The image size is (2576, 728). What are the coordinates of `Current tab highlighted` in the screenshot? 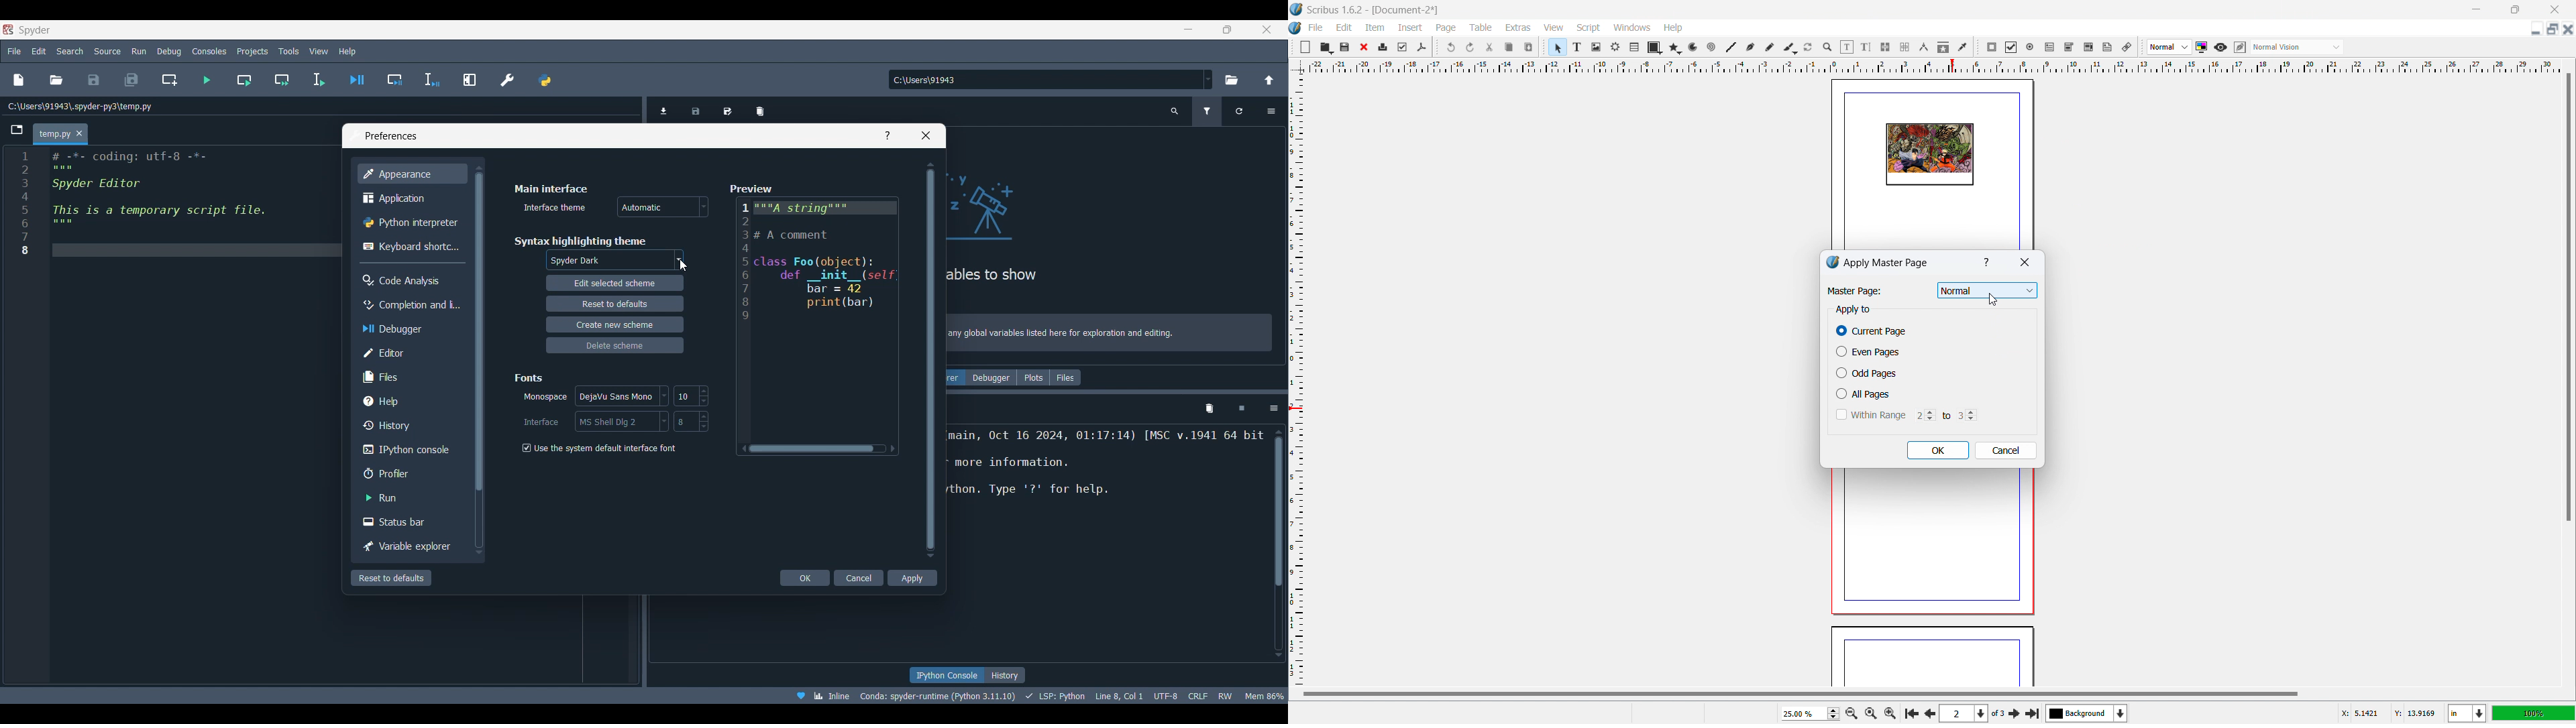 It's located at (54, 135).